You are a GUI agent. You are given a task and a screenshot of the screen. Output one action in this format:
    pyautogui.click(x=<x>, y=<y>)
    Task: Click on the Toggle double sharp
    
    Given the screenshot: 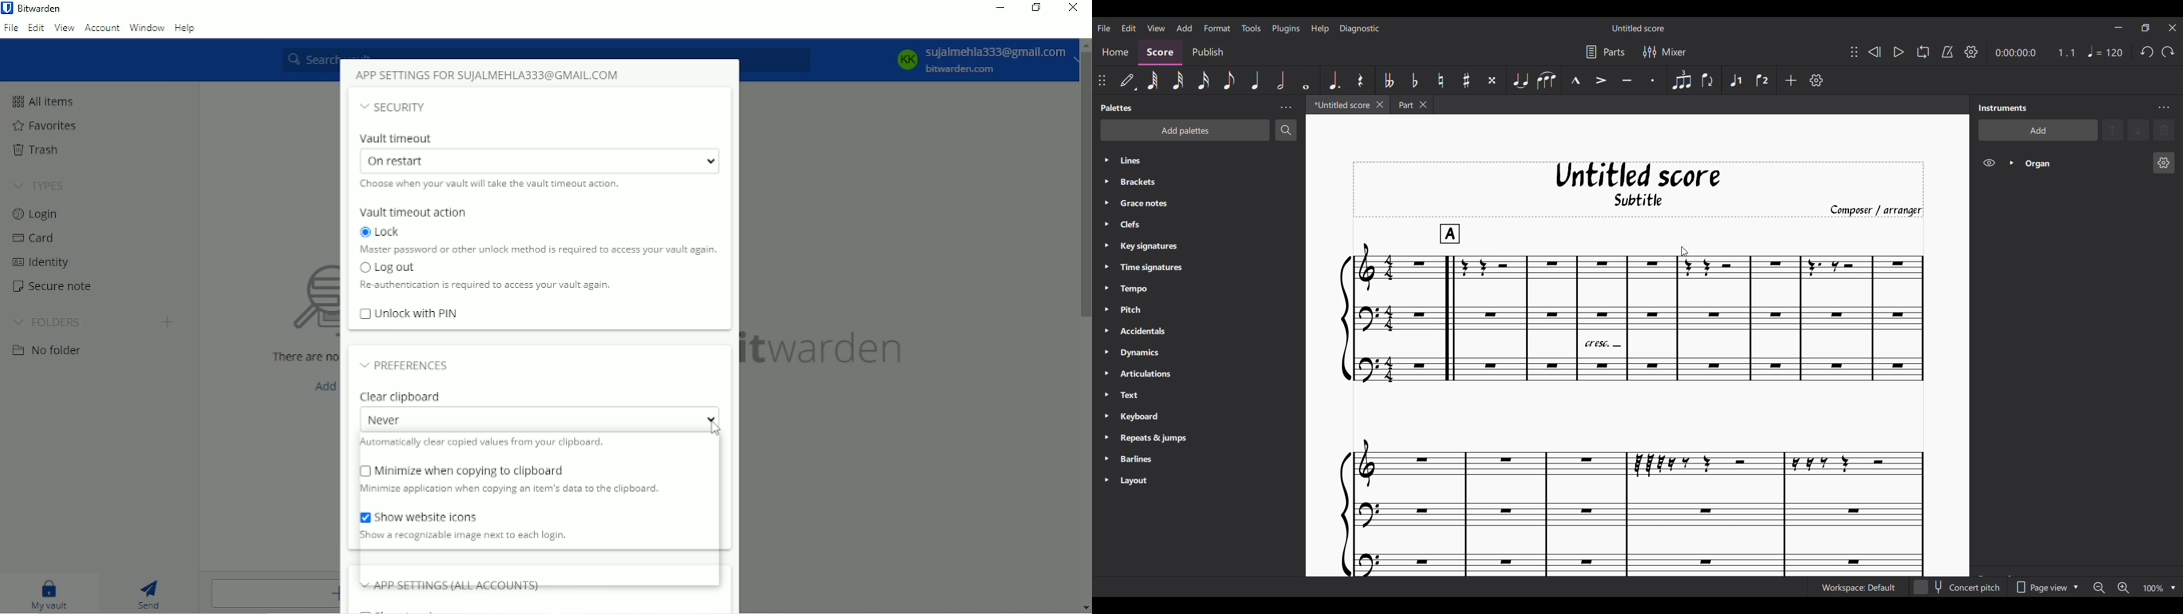 What is the action you would take?
    pyautogui.click(x=1493, y=80)
    